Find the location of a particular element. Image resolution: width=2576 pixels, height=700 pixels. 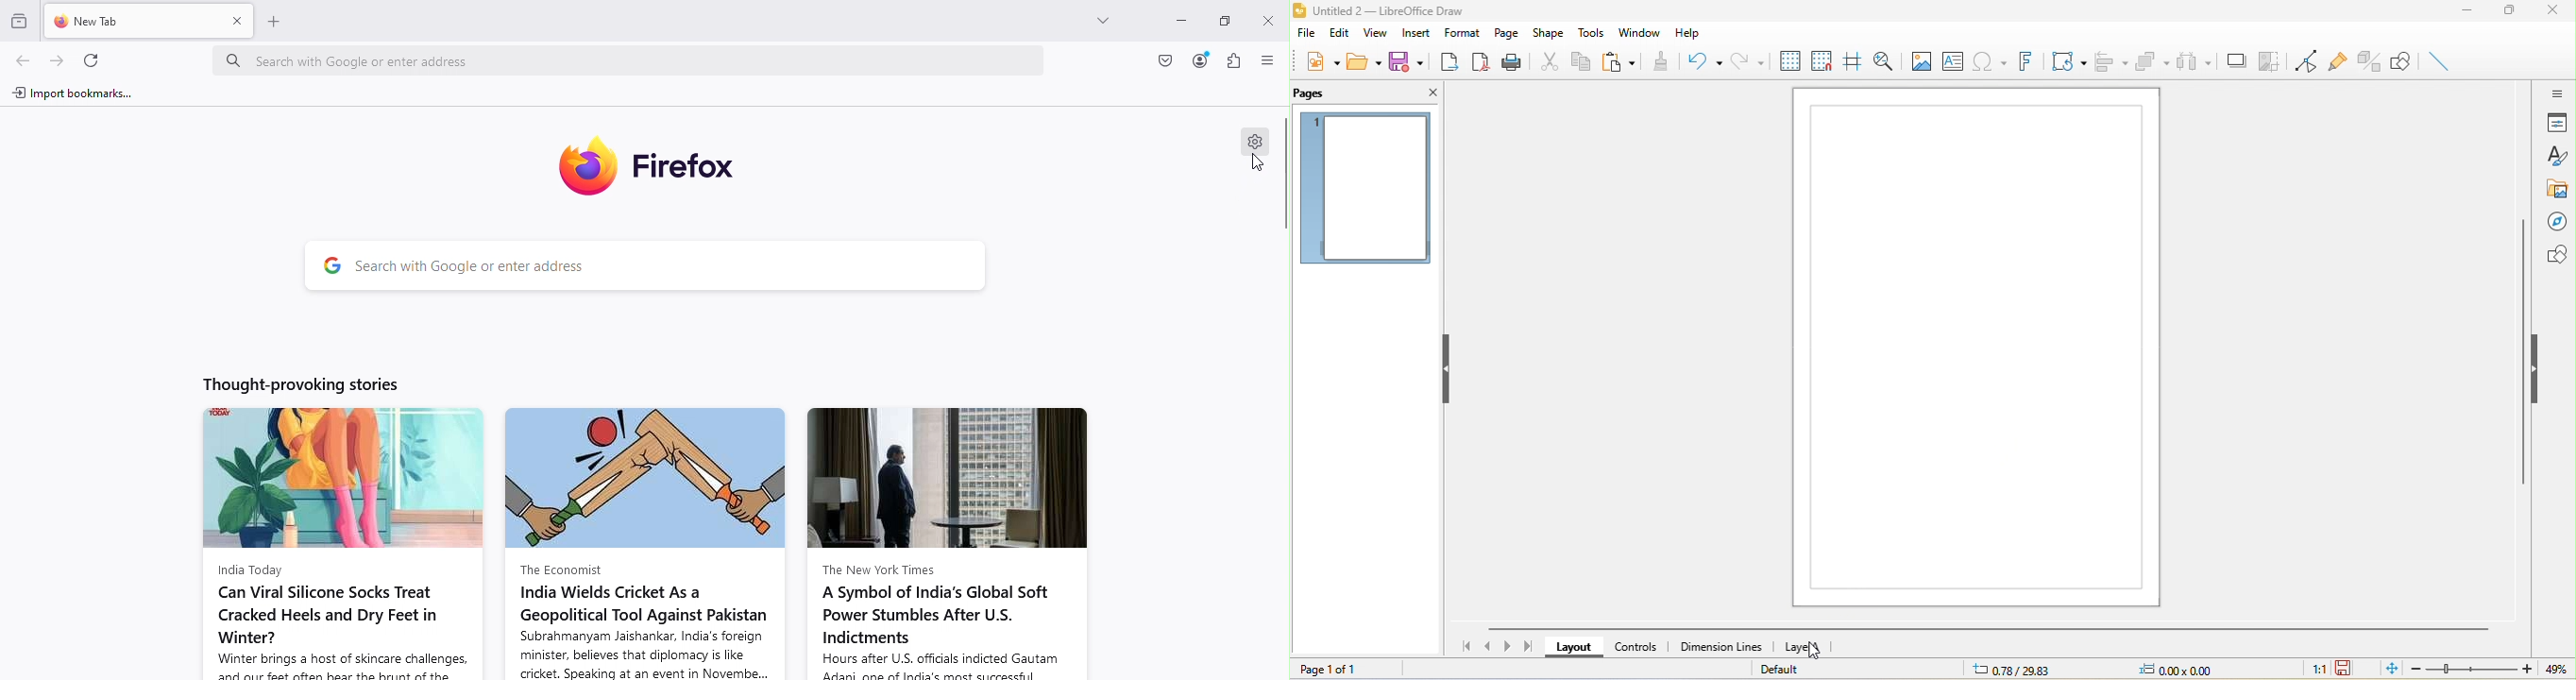

dimension lines is located at coordinates (1725, 647).